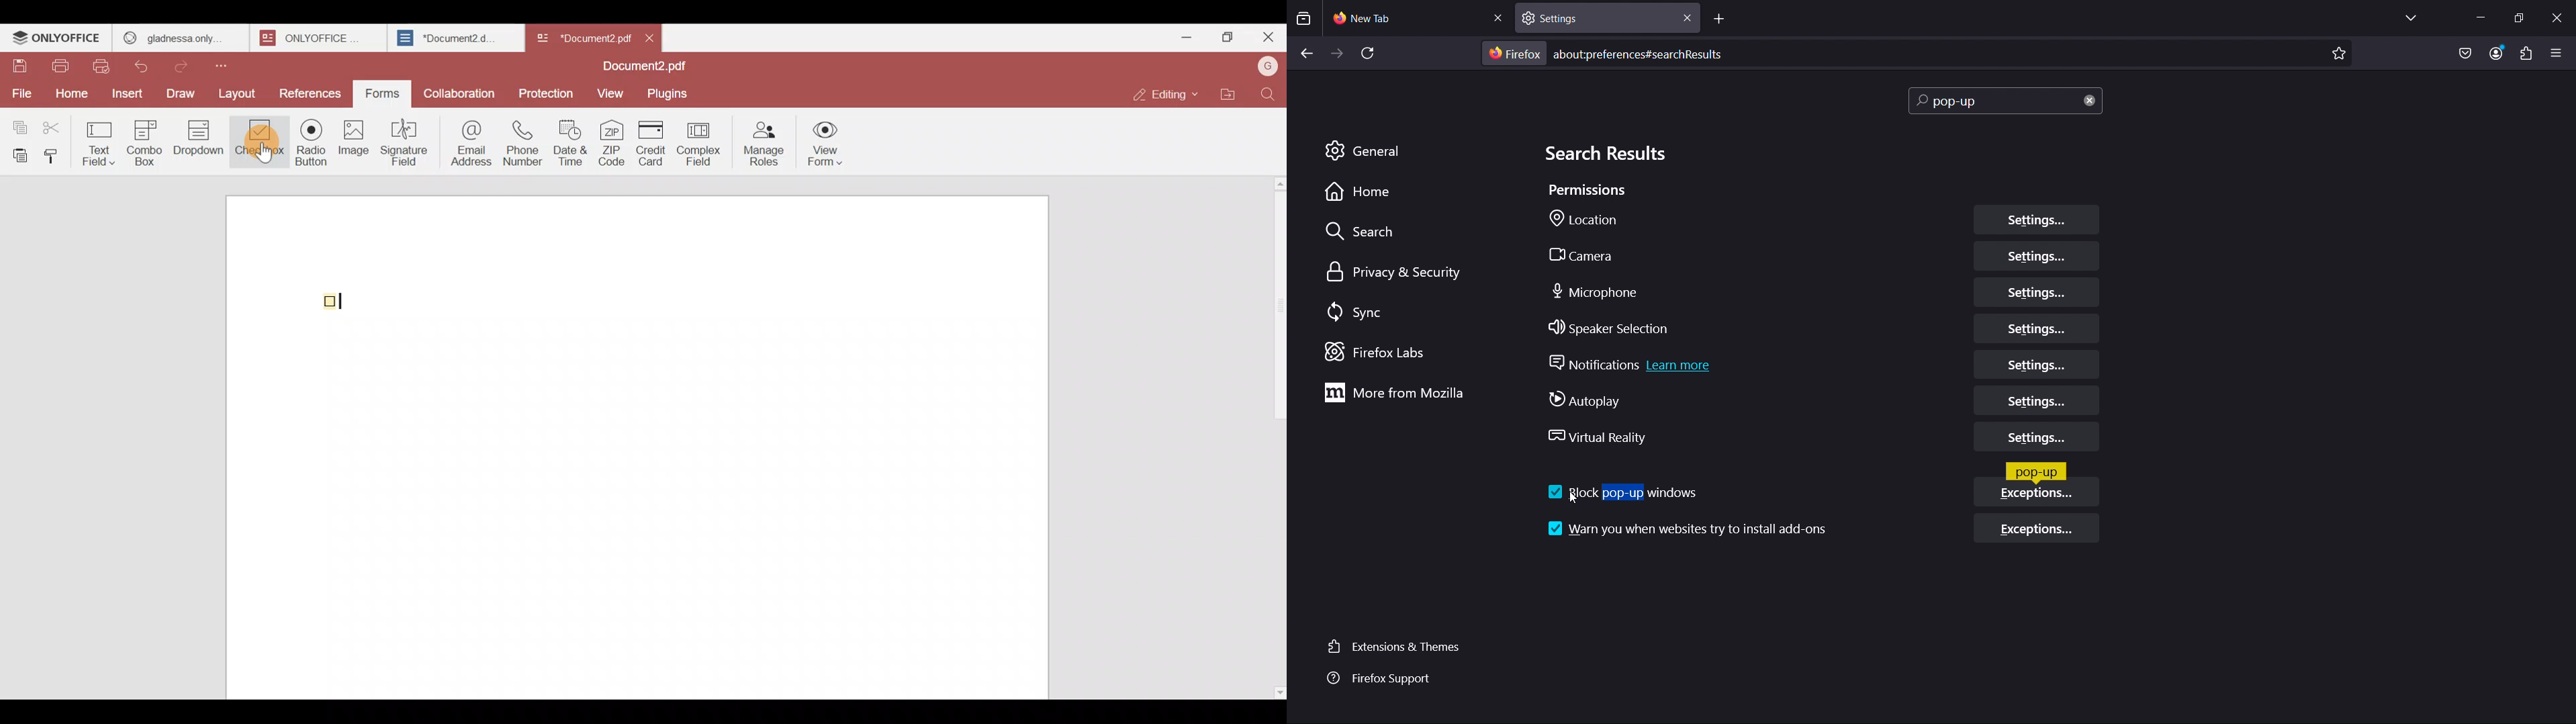 This screenshot has height=728, width=2576. What do you see at coordinates (611, 144) in the screenshot?
I see `ZIP code` at bounding box center [611, 144].